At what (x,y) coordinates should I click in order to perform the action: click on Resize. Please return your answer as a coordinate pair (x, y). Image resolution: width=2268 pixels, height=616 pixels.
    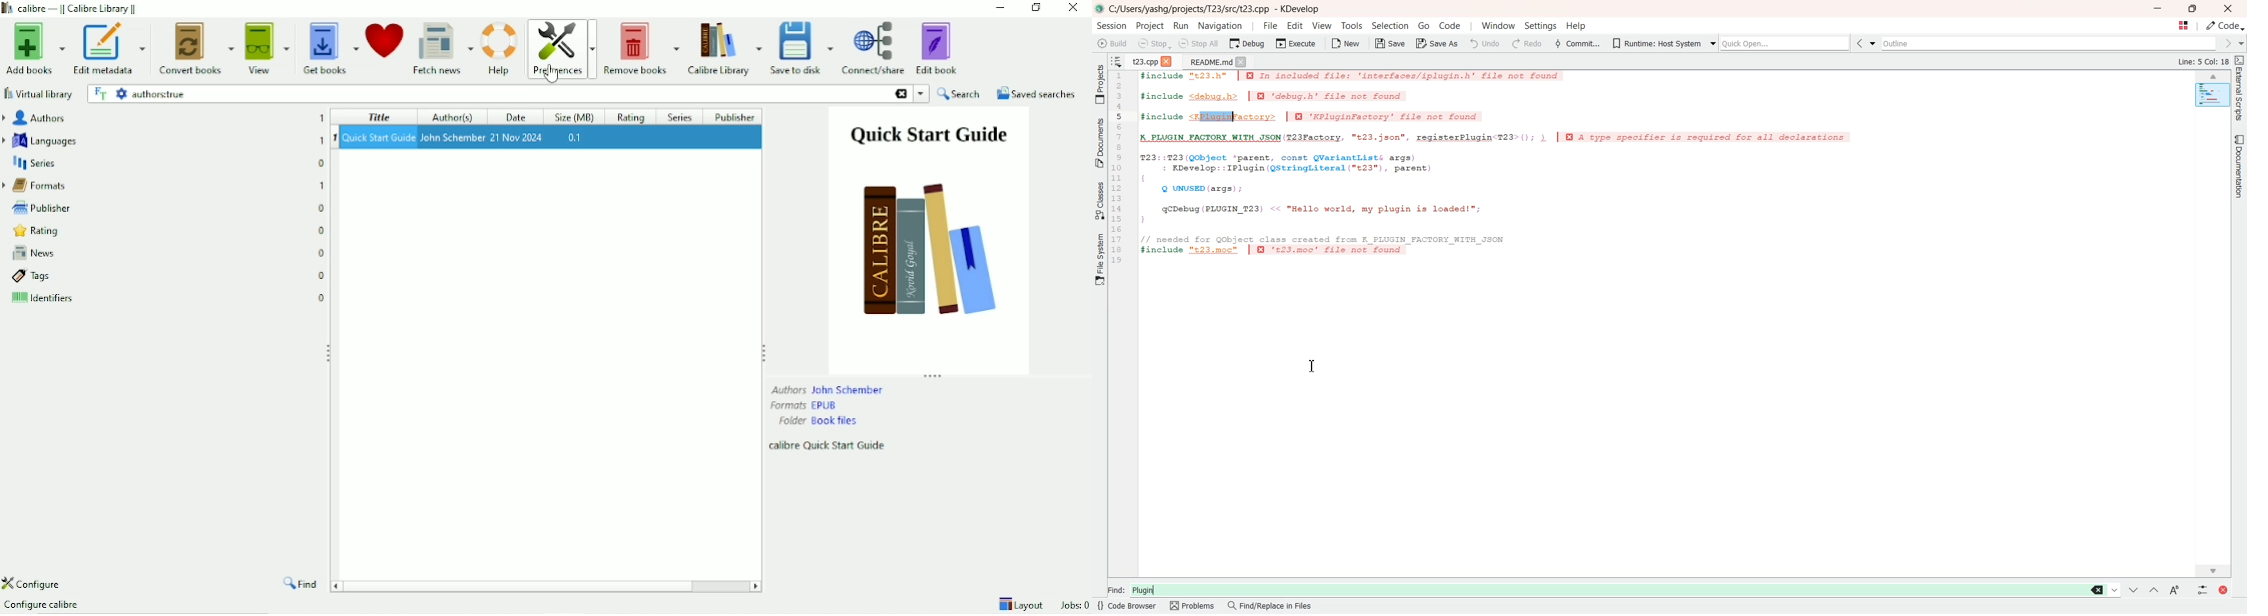
    Looking at the image, I should click on (934, 378).